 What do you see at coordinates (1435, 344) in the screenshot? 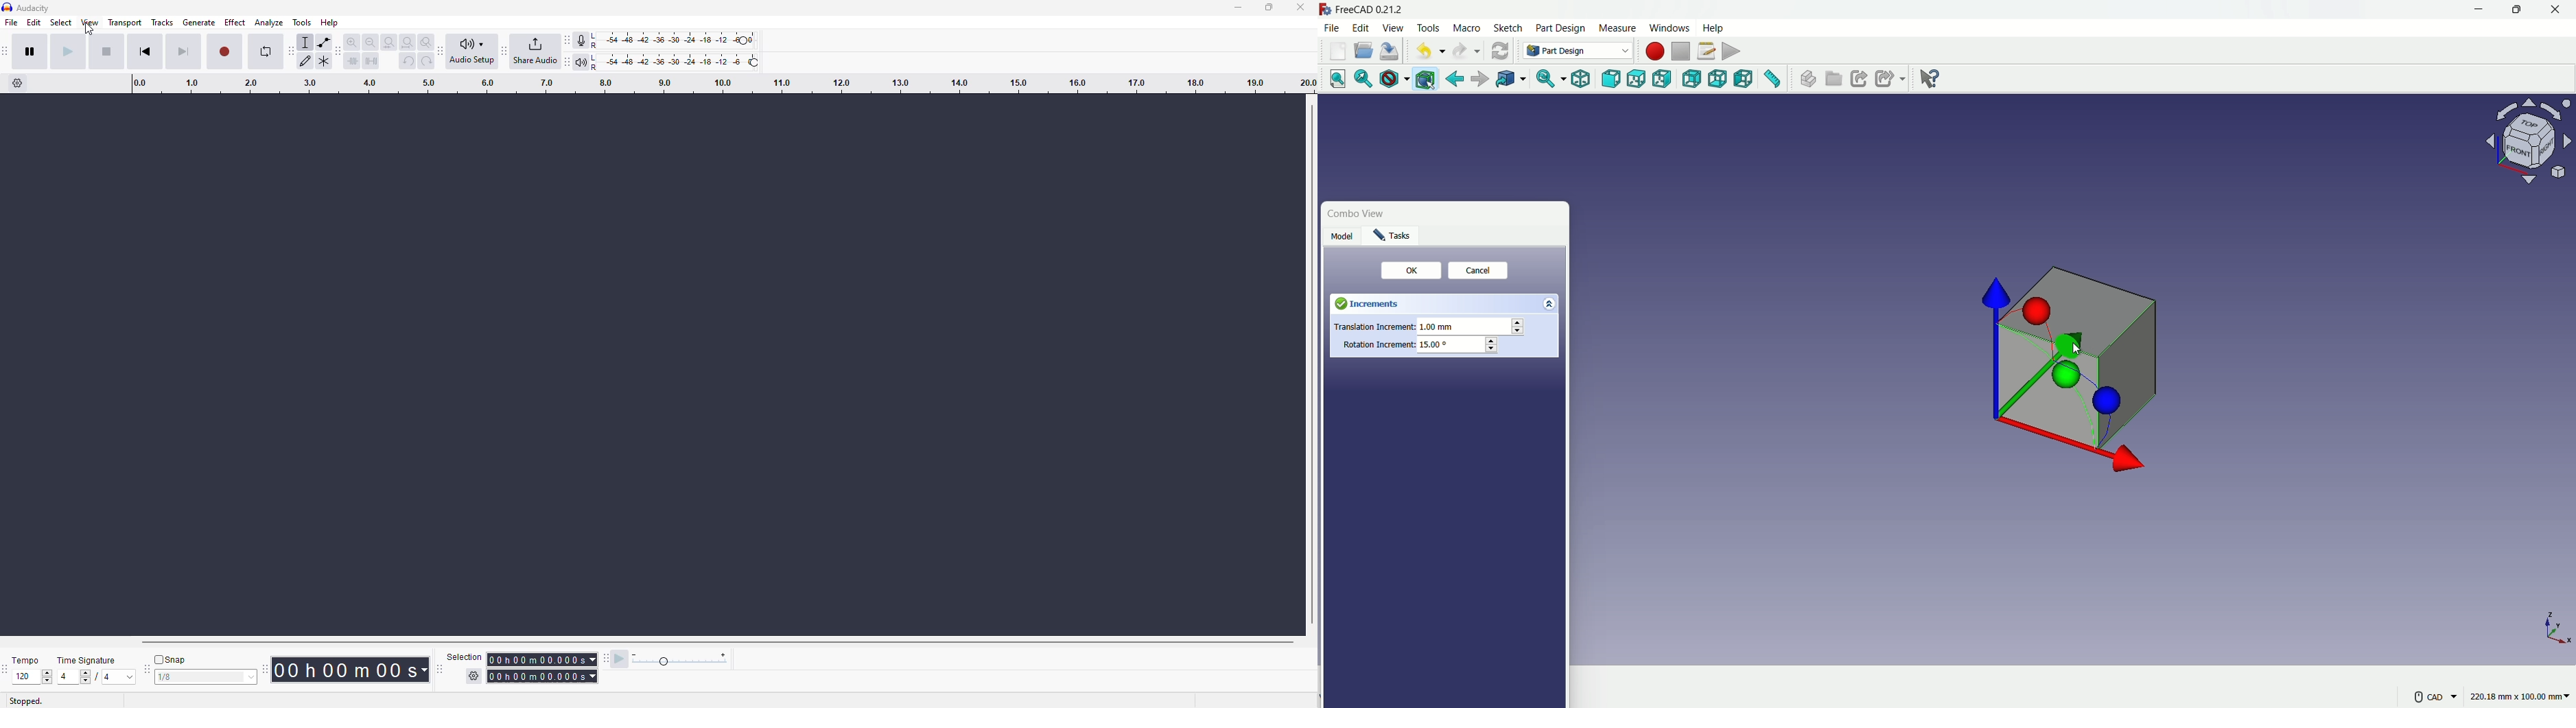
I see `15.00°` at bounding box center [1435, 344].